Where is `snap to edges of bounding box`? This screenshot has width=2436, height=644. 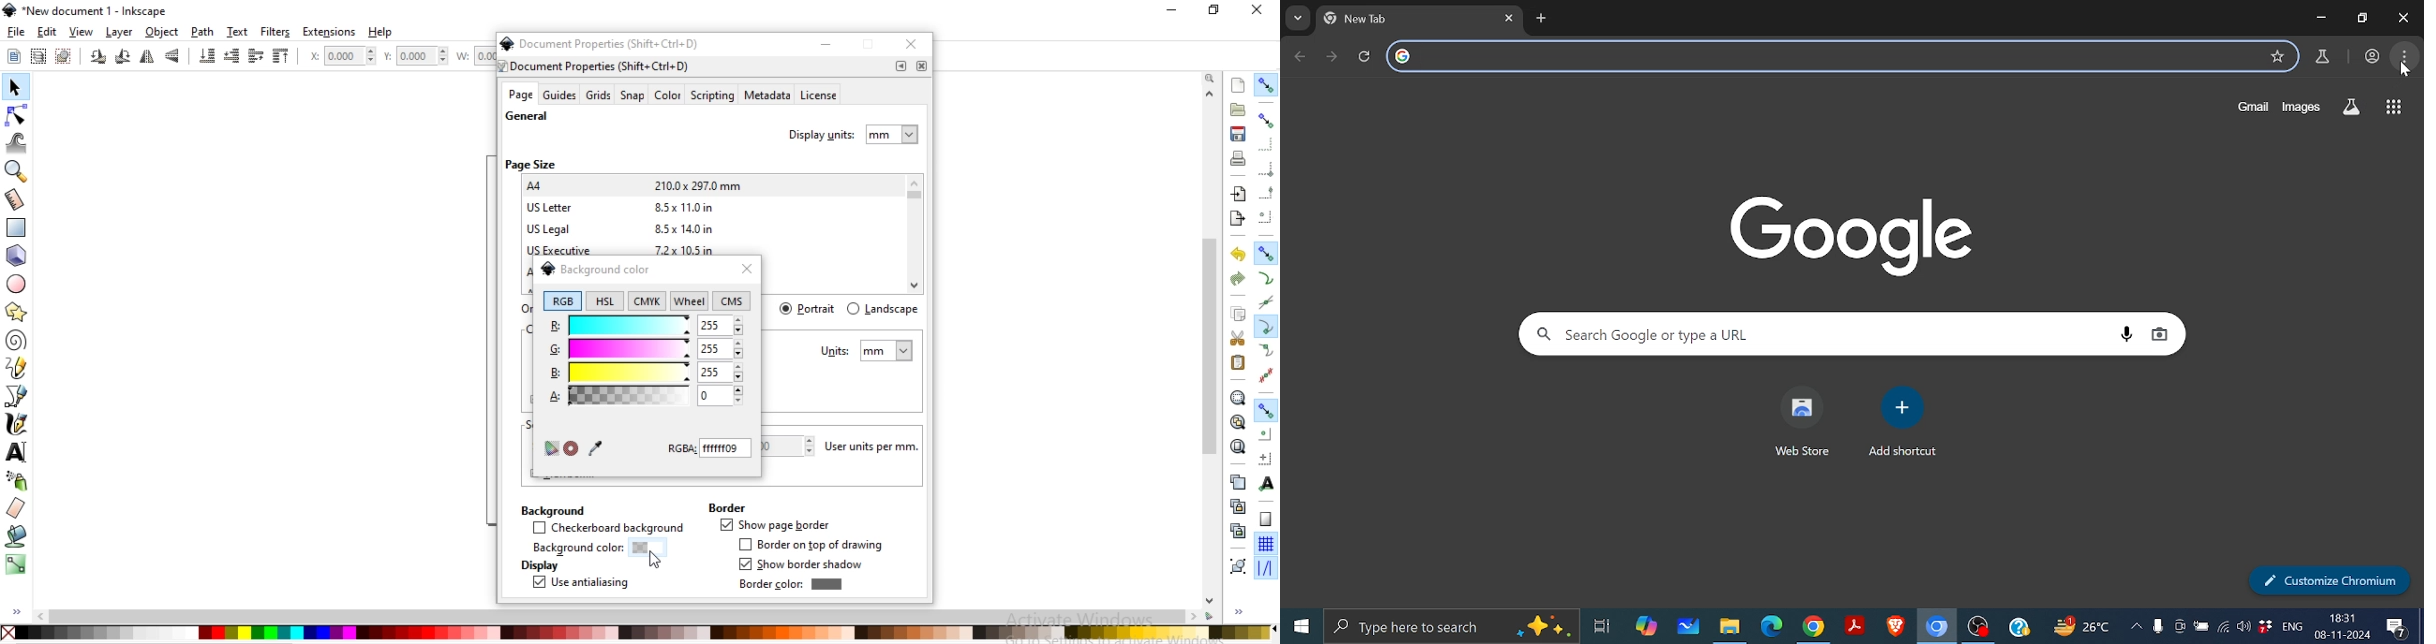 snap to edges of bounding box is located at coordinates (1267, 144).